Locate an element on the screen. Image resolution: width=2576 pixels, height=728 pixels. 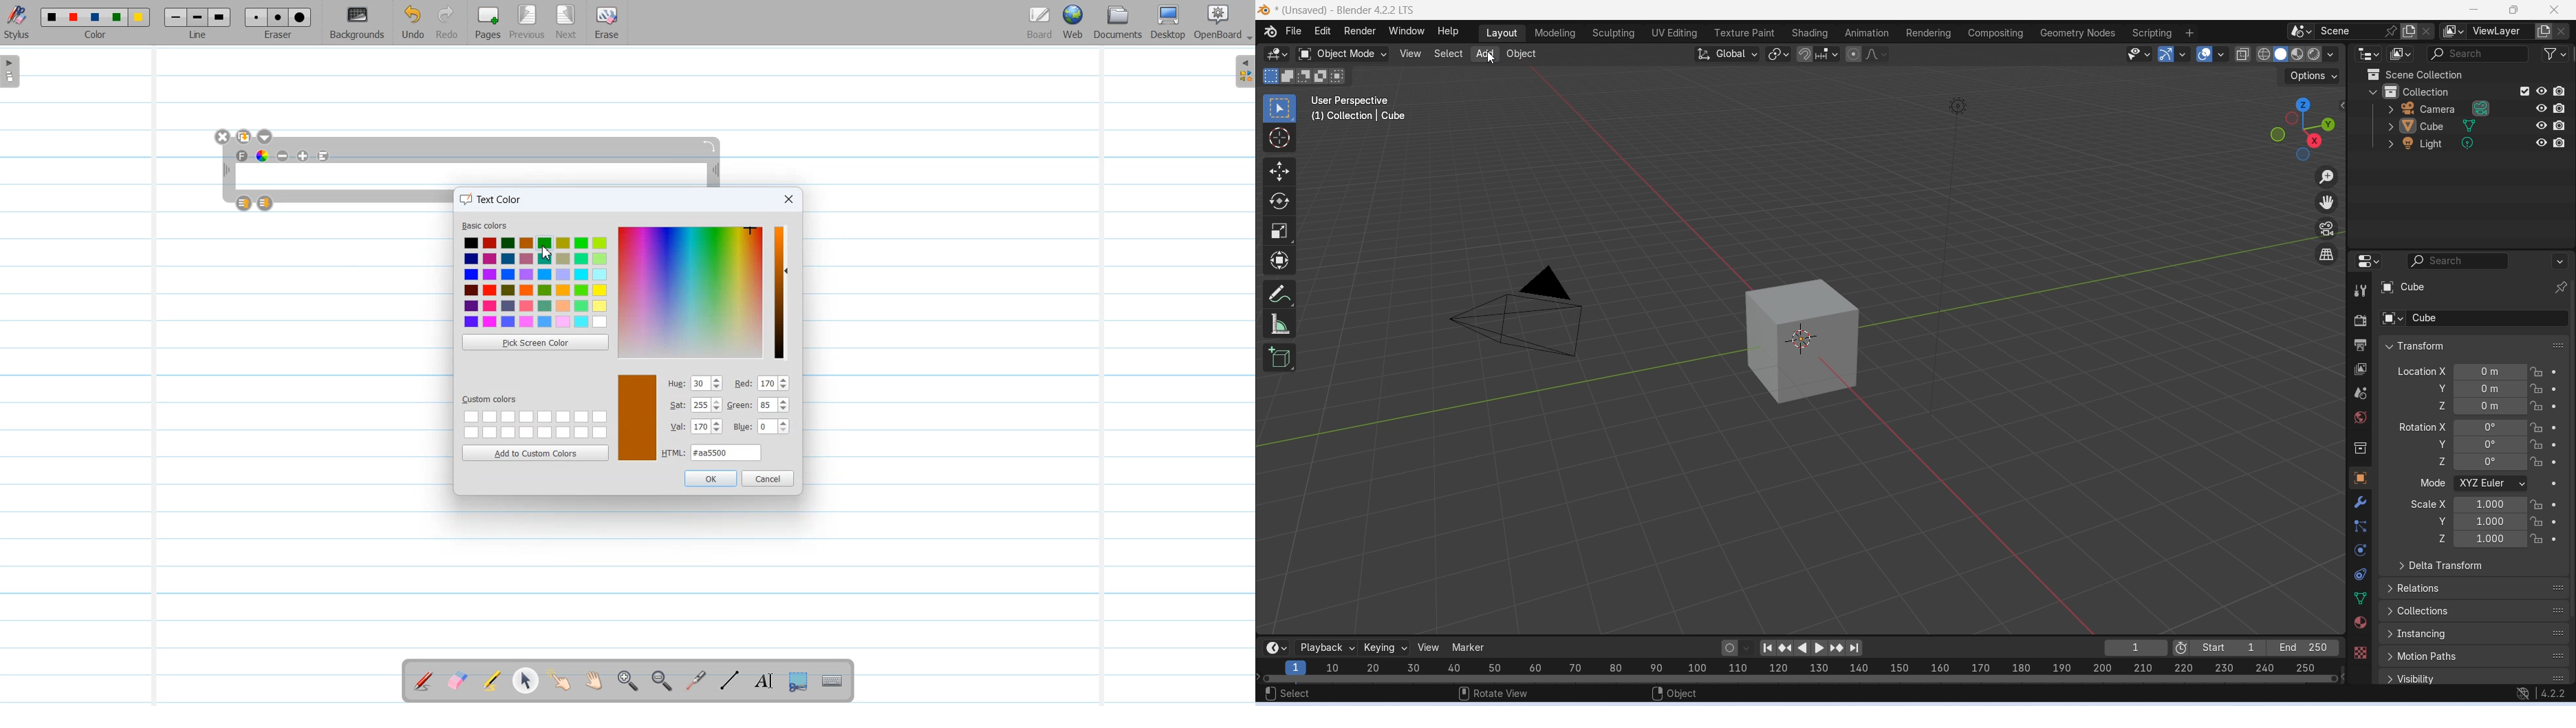
Compositing is located at coordinates (1996, 32).